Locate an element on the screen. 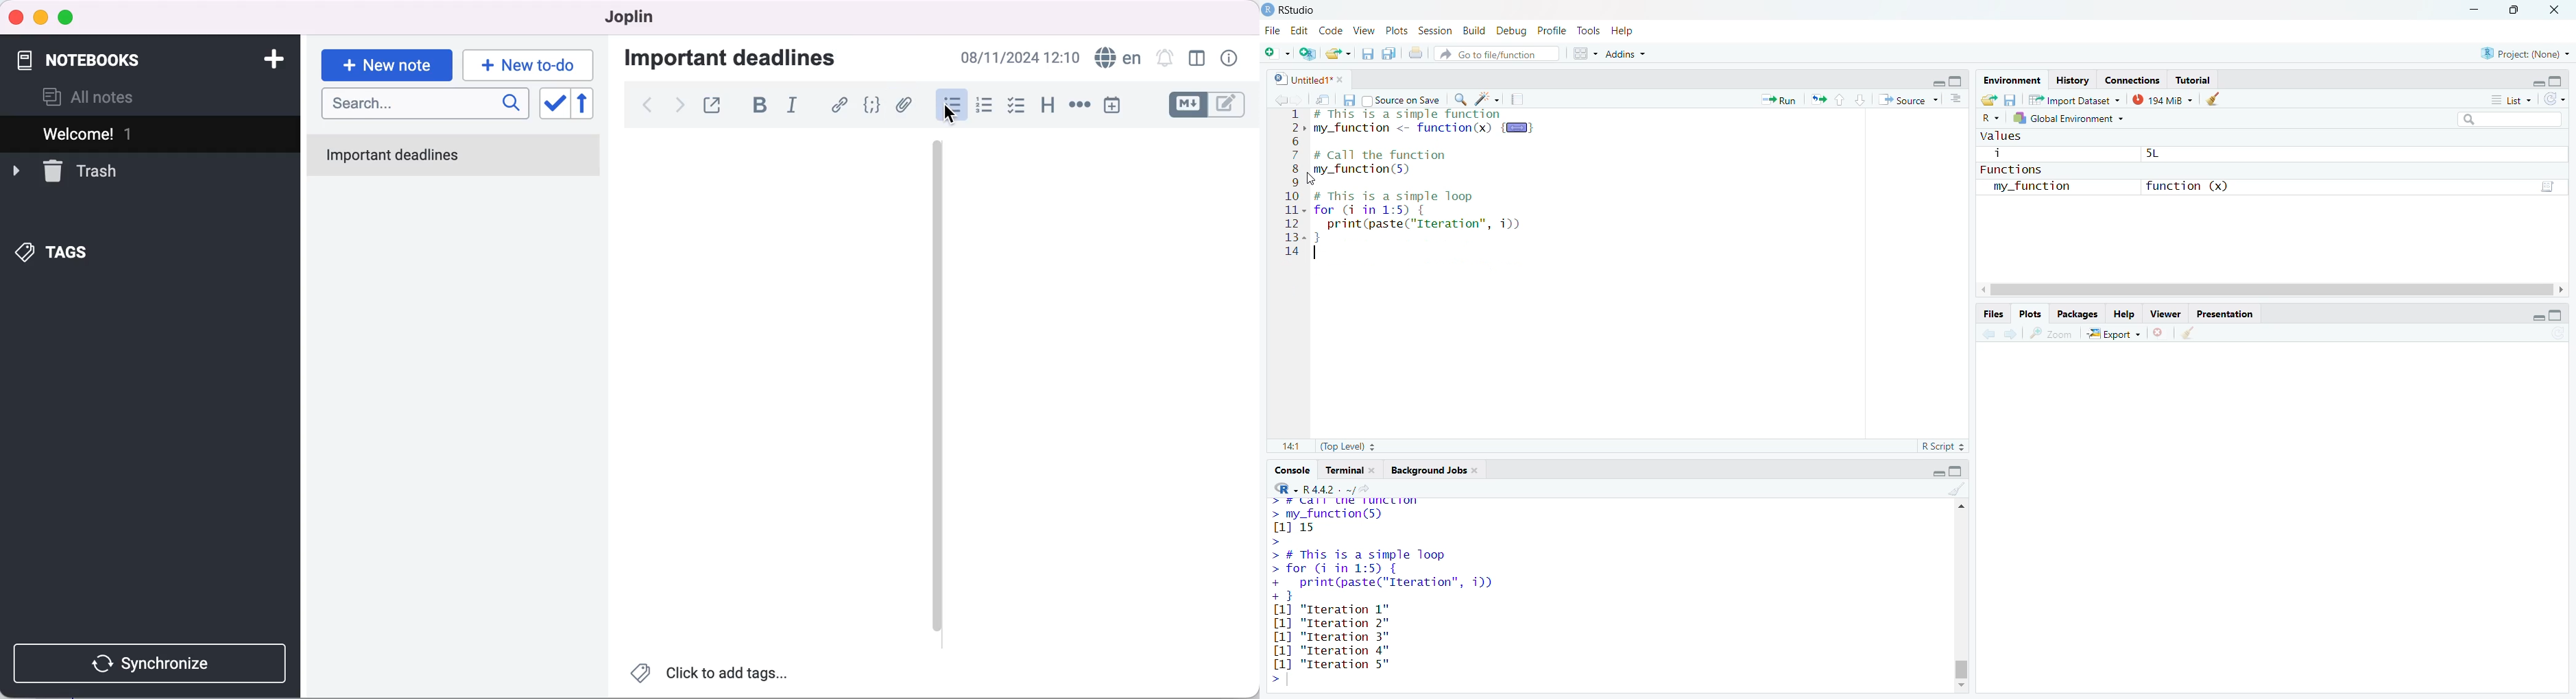 Image resolution: width=2576 pixels, height=700 pixels. minimize is located at coordinates (42, 17).